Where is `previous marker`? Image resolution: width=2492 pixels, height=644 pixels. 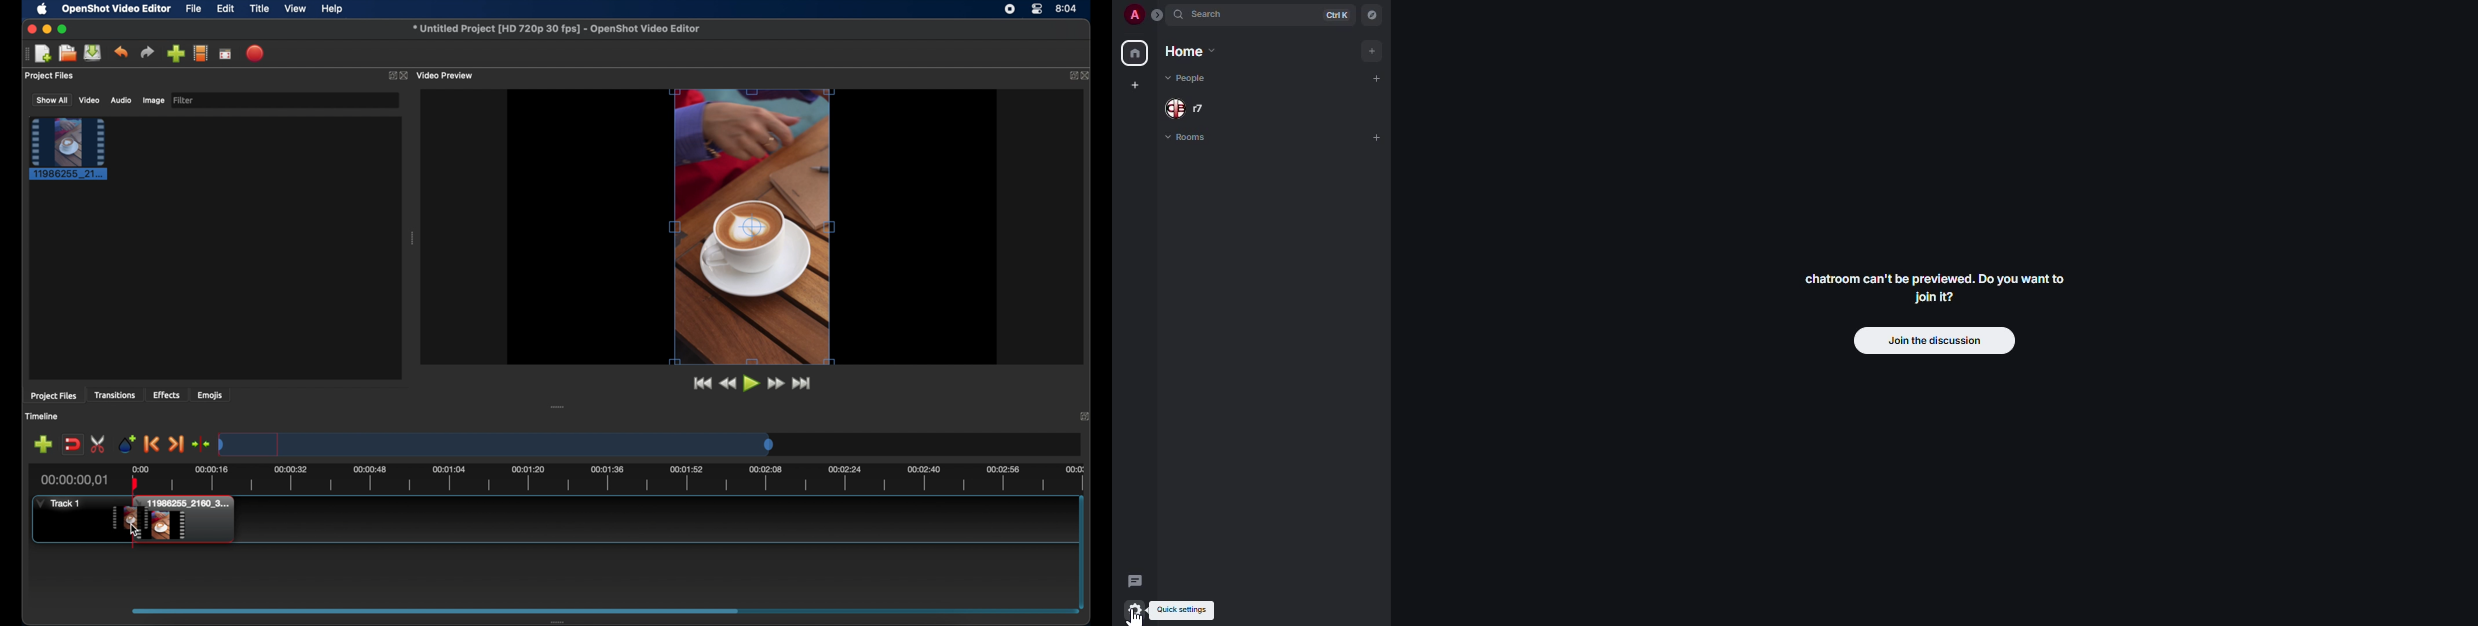
previous marker is located at coordinates (152, 445).